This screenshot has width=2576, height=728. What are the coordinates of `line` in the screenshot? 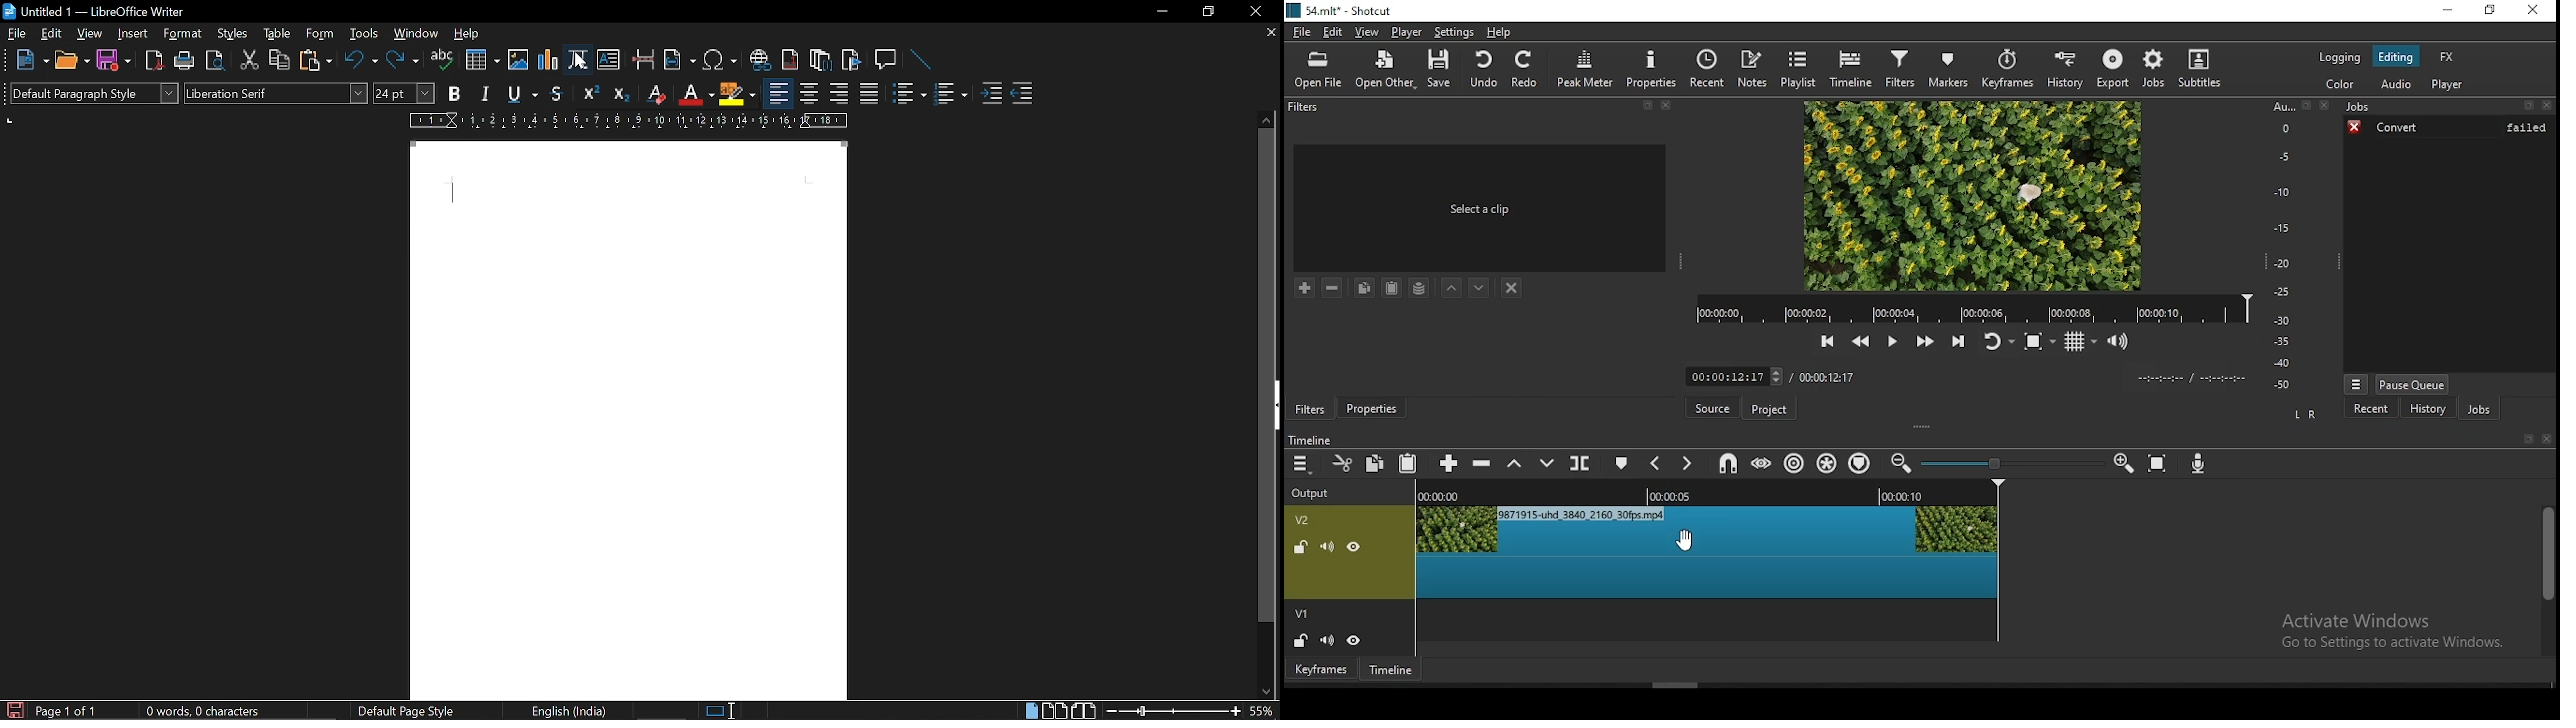 It's located at (918, 60).